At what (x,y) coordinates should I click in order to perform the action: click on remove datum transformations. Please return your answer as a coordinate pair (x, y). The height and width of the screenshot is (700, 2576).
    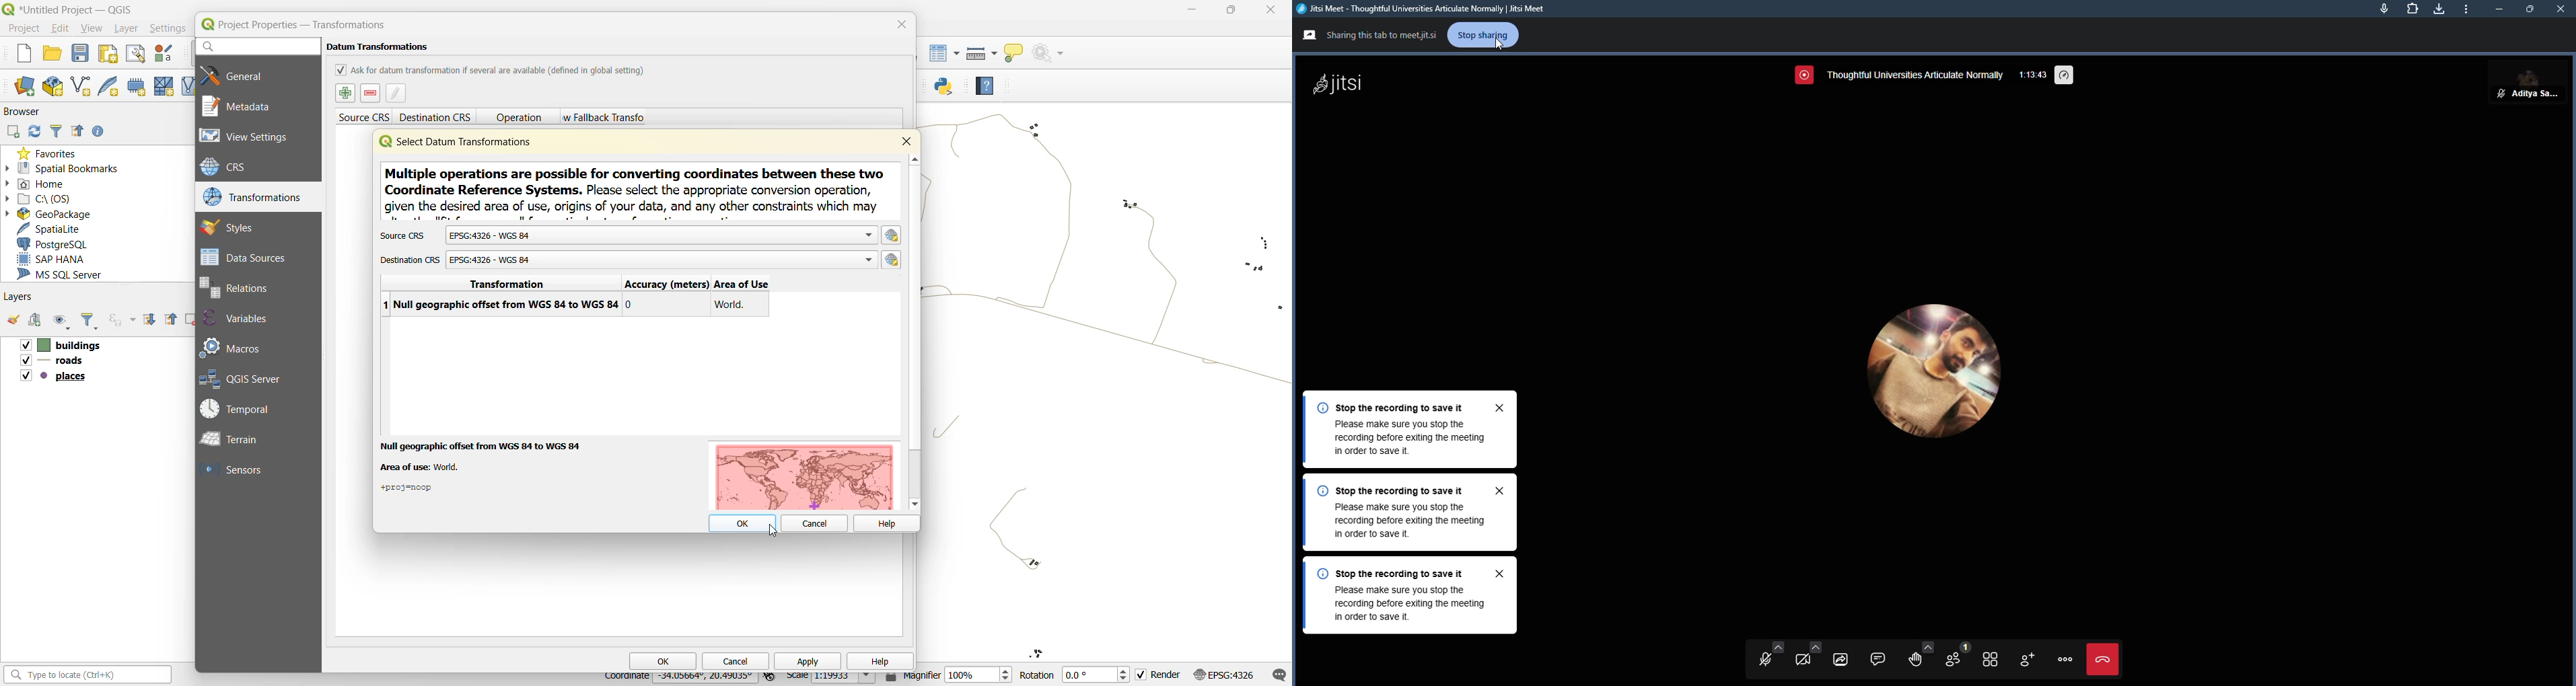
    Looking at the image, I should click on (371, 93).